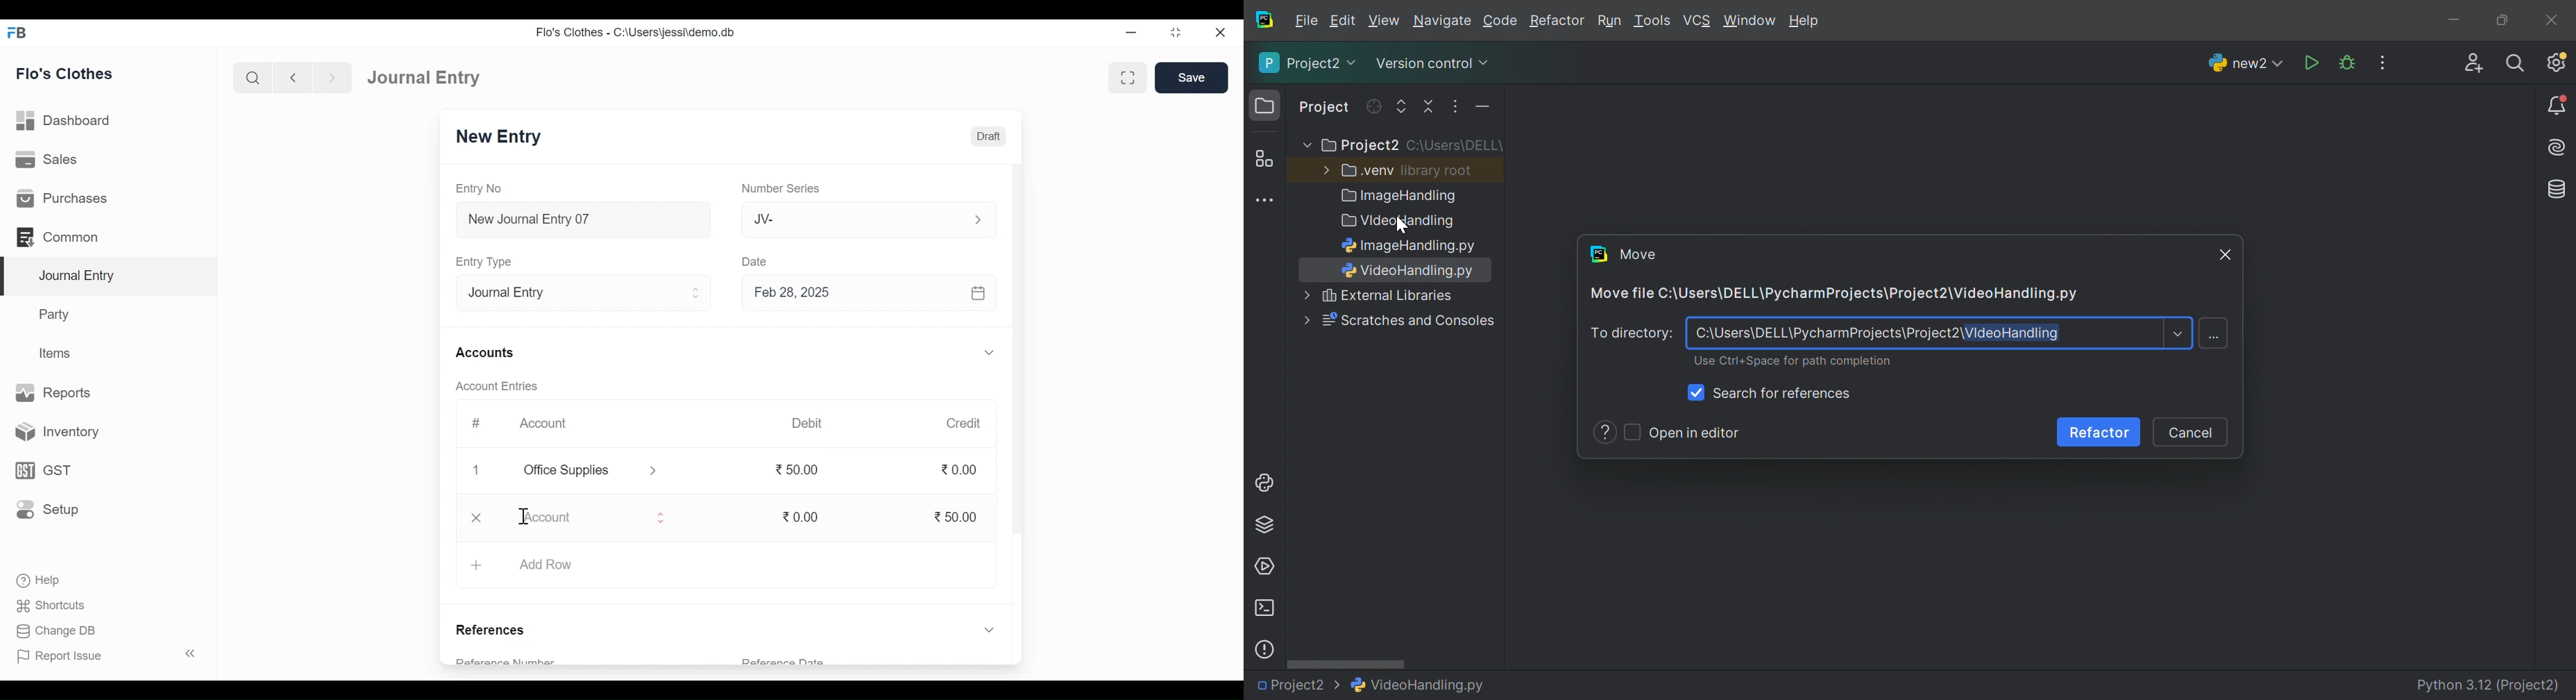 The width and height of the screenshot is (2576, 700). Describe the element at coordinates (1128, 78) in the screenshot. I see `Toggle form and full width` at that location.